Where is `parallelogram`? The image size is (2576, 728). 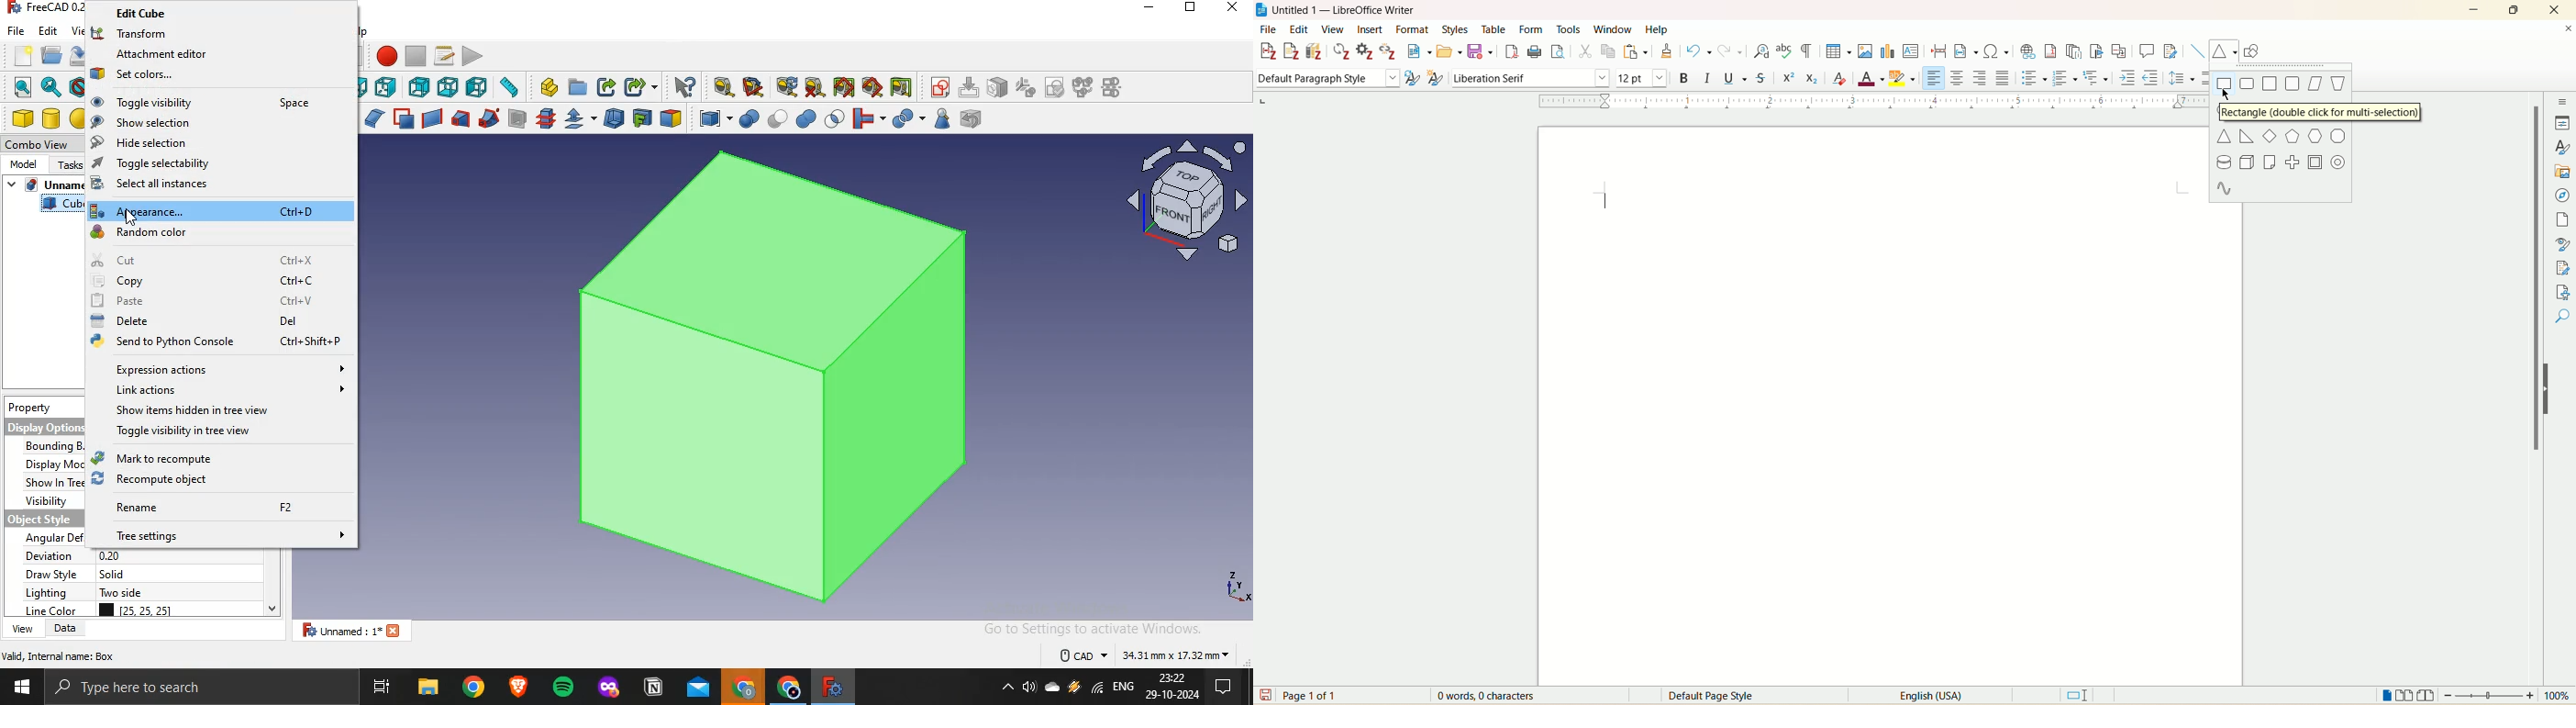
parallelogram is located at coordinates (2315, 84).